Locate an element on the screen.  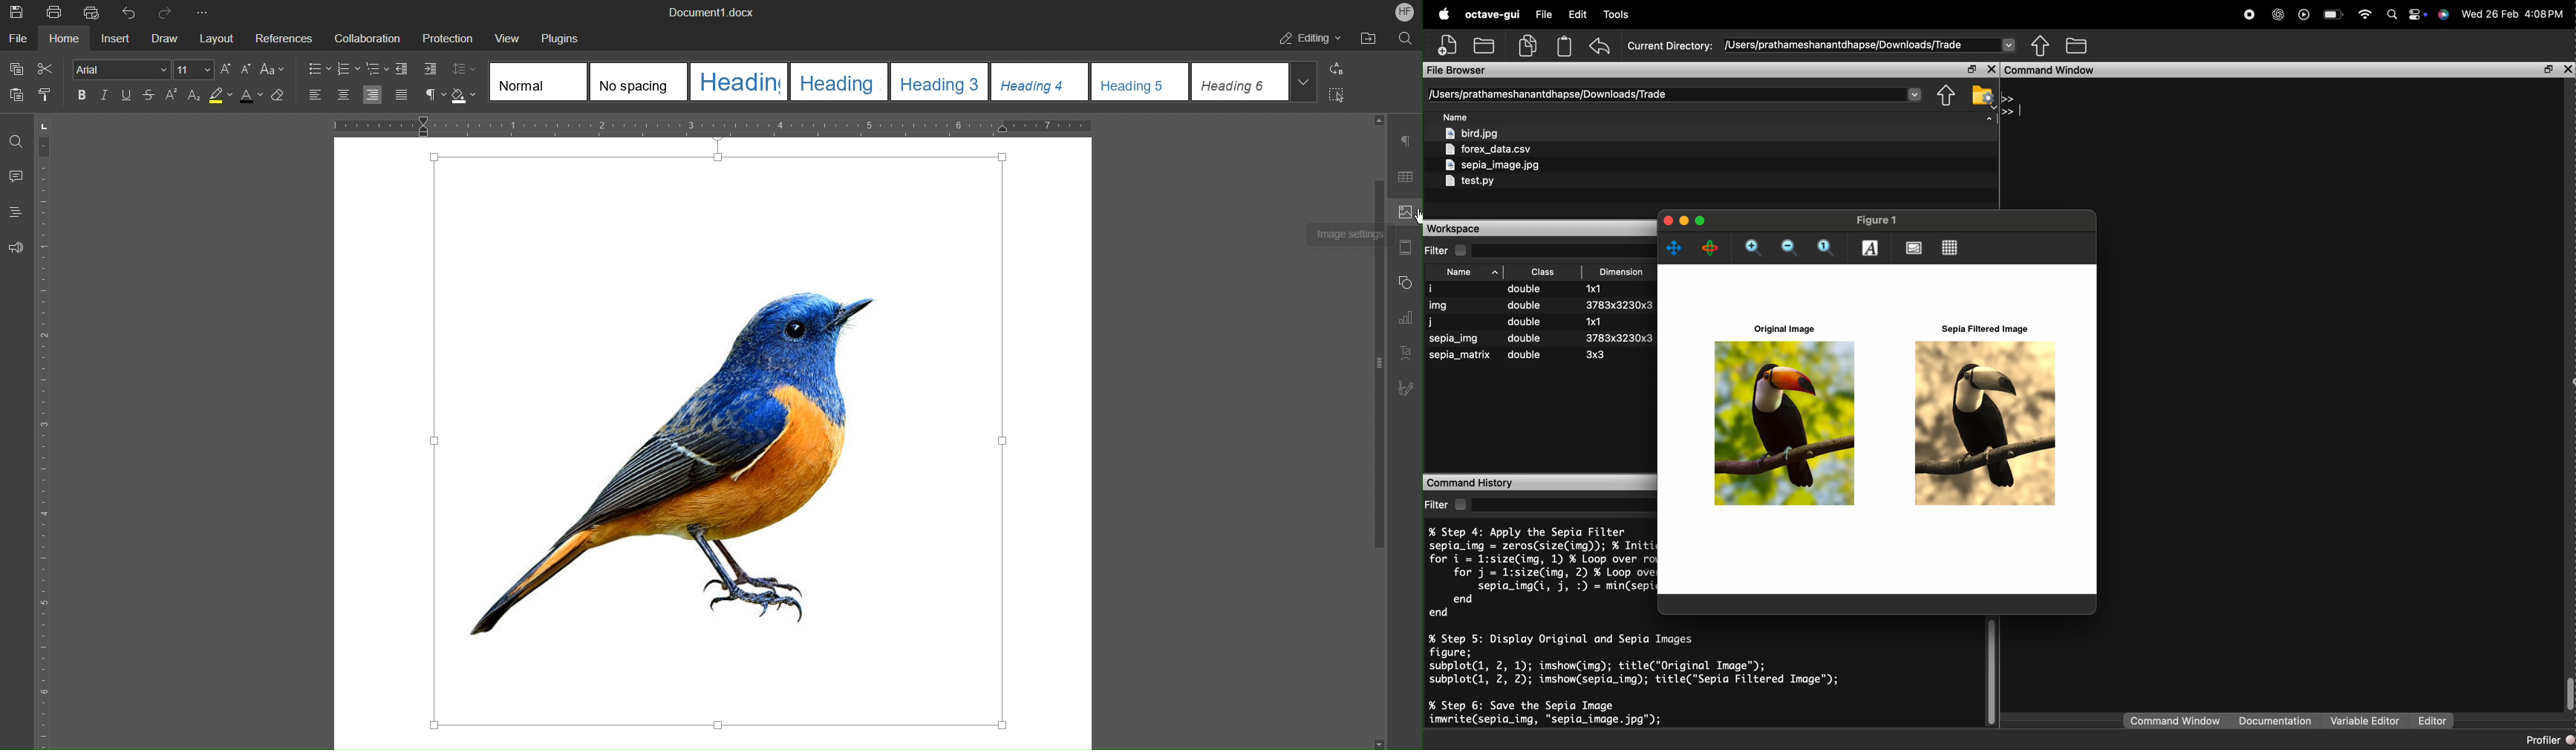
Clipboard  is located at coordinates (1566, 47).